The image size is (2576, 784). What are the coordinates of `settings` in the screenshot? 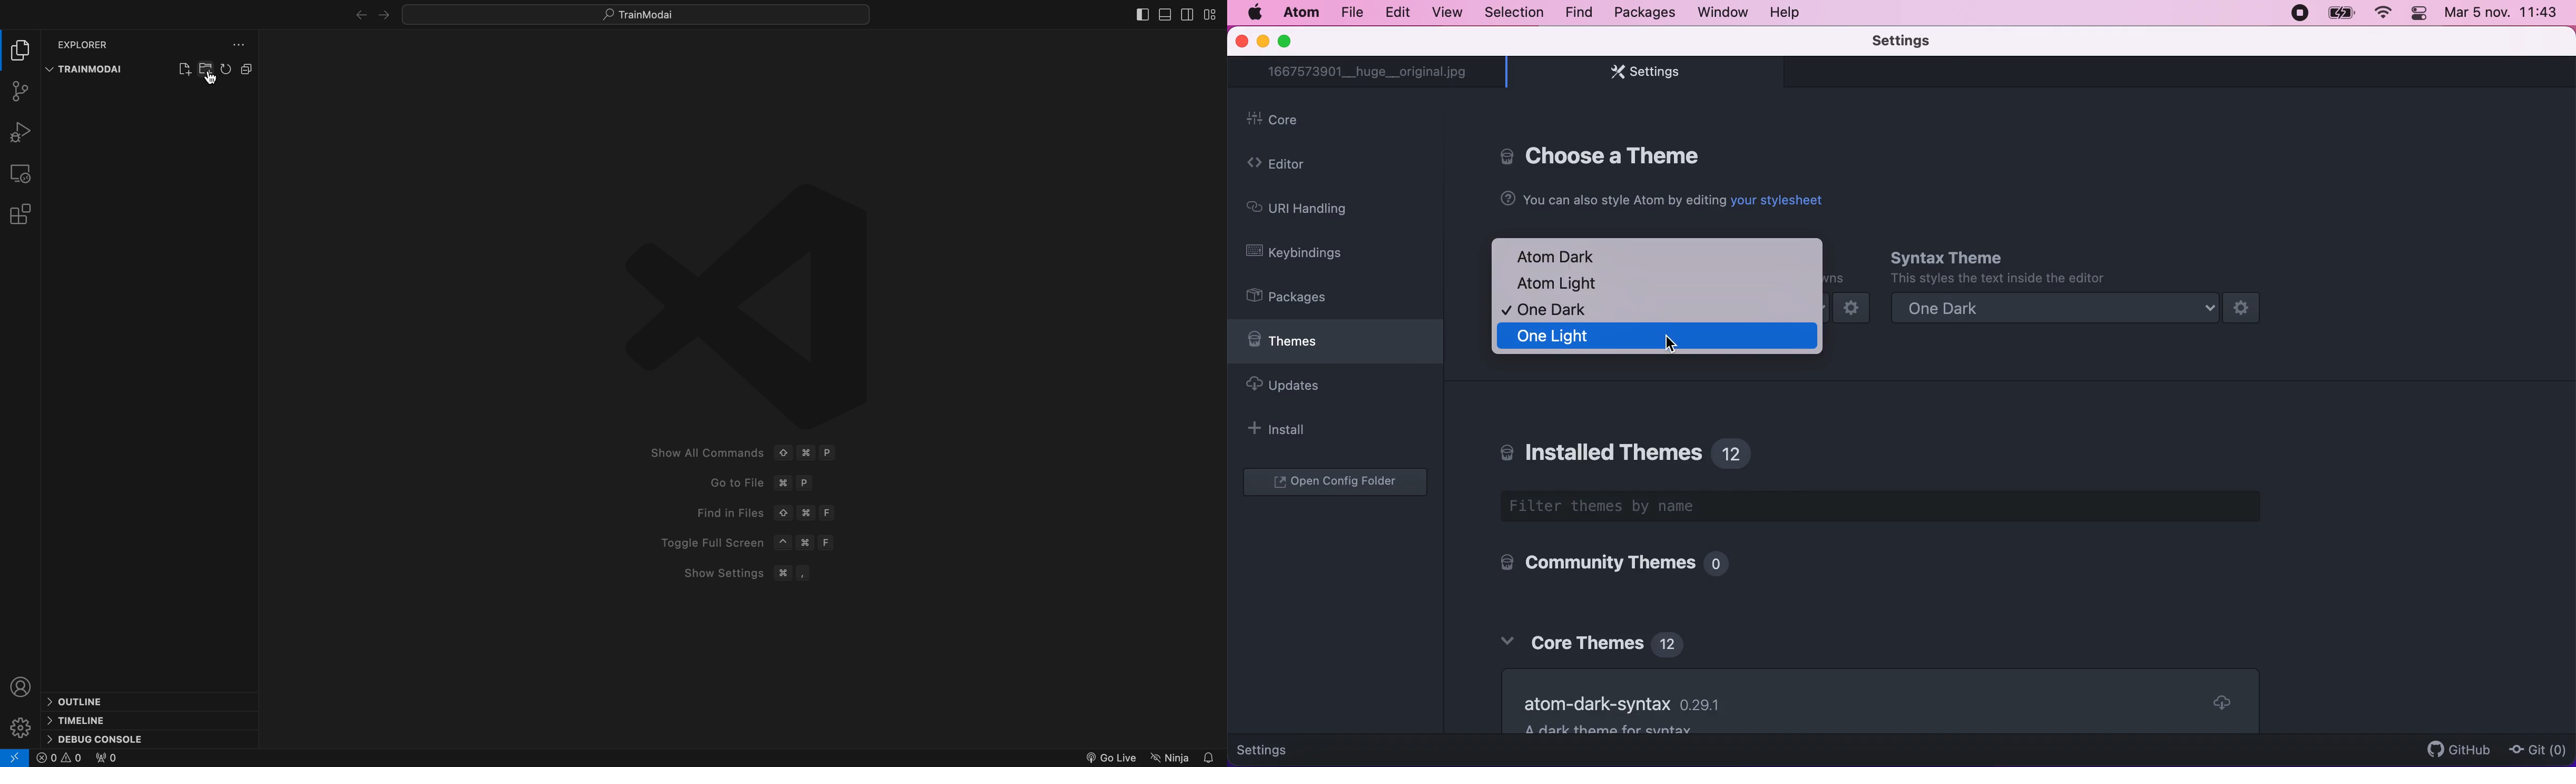 It's located at (1641, 75).